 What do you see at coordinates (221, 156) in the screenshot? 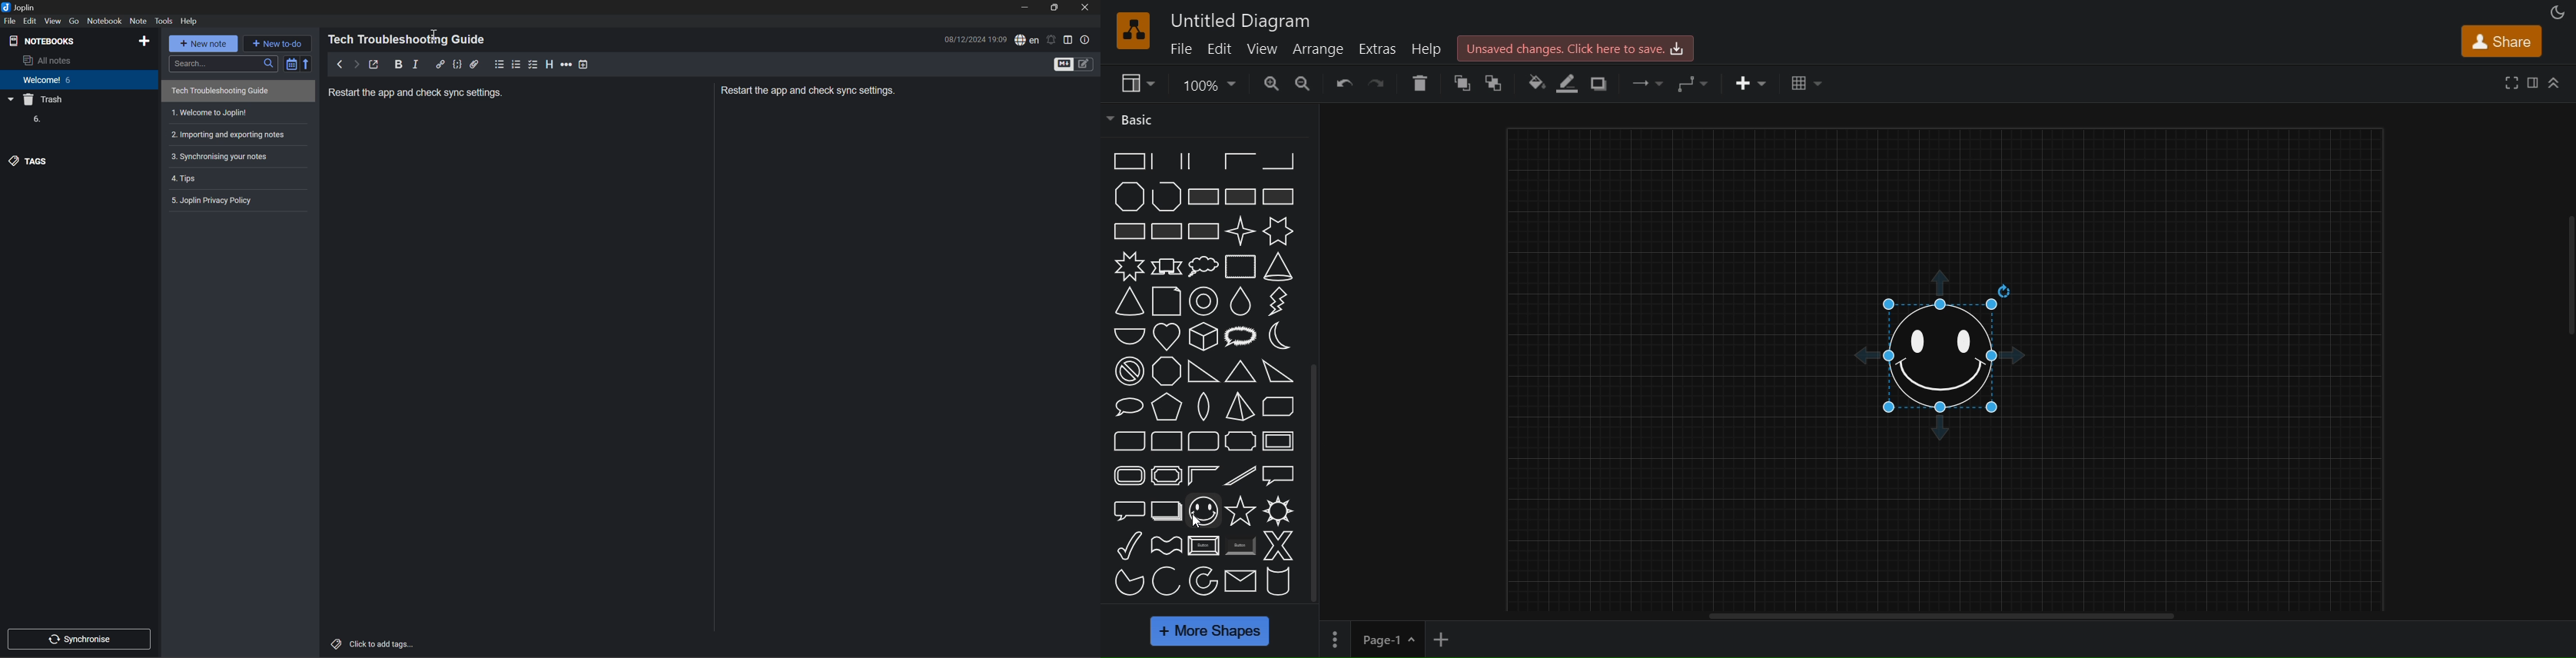
I see `3. Synchronising your notes` at bounding box center [221, 156].